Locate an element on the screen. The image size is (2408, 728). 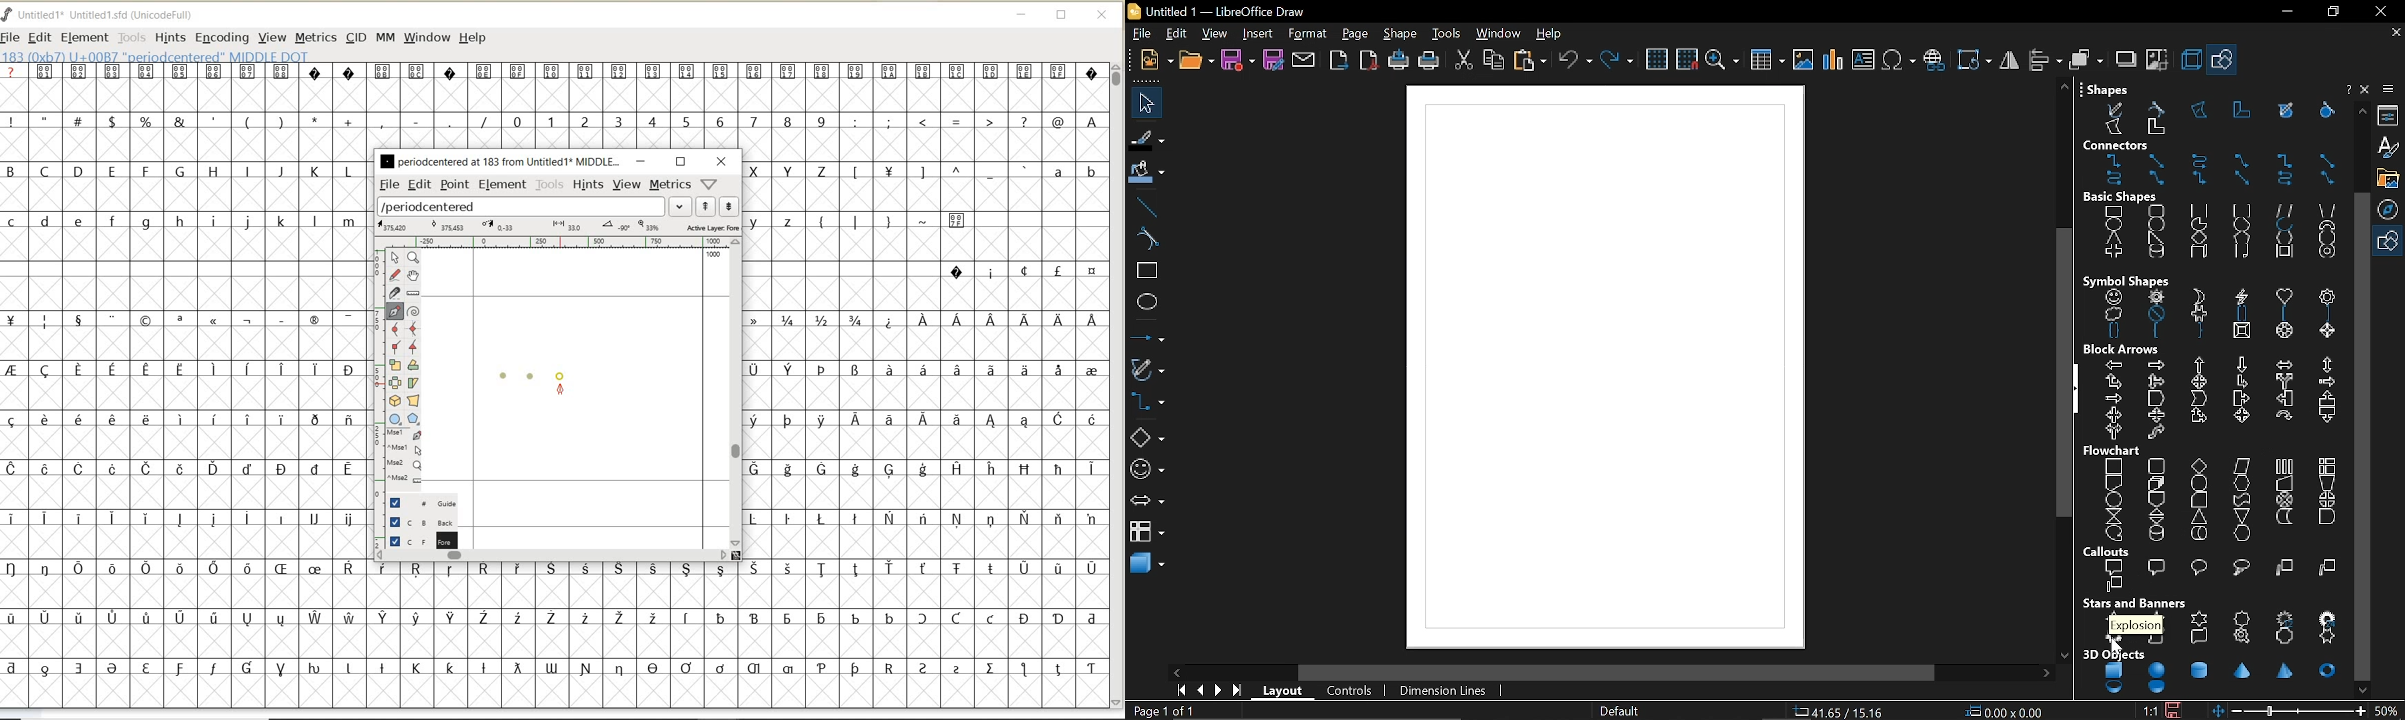
view is located at coordinates (1217, 34).